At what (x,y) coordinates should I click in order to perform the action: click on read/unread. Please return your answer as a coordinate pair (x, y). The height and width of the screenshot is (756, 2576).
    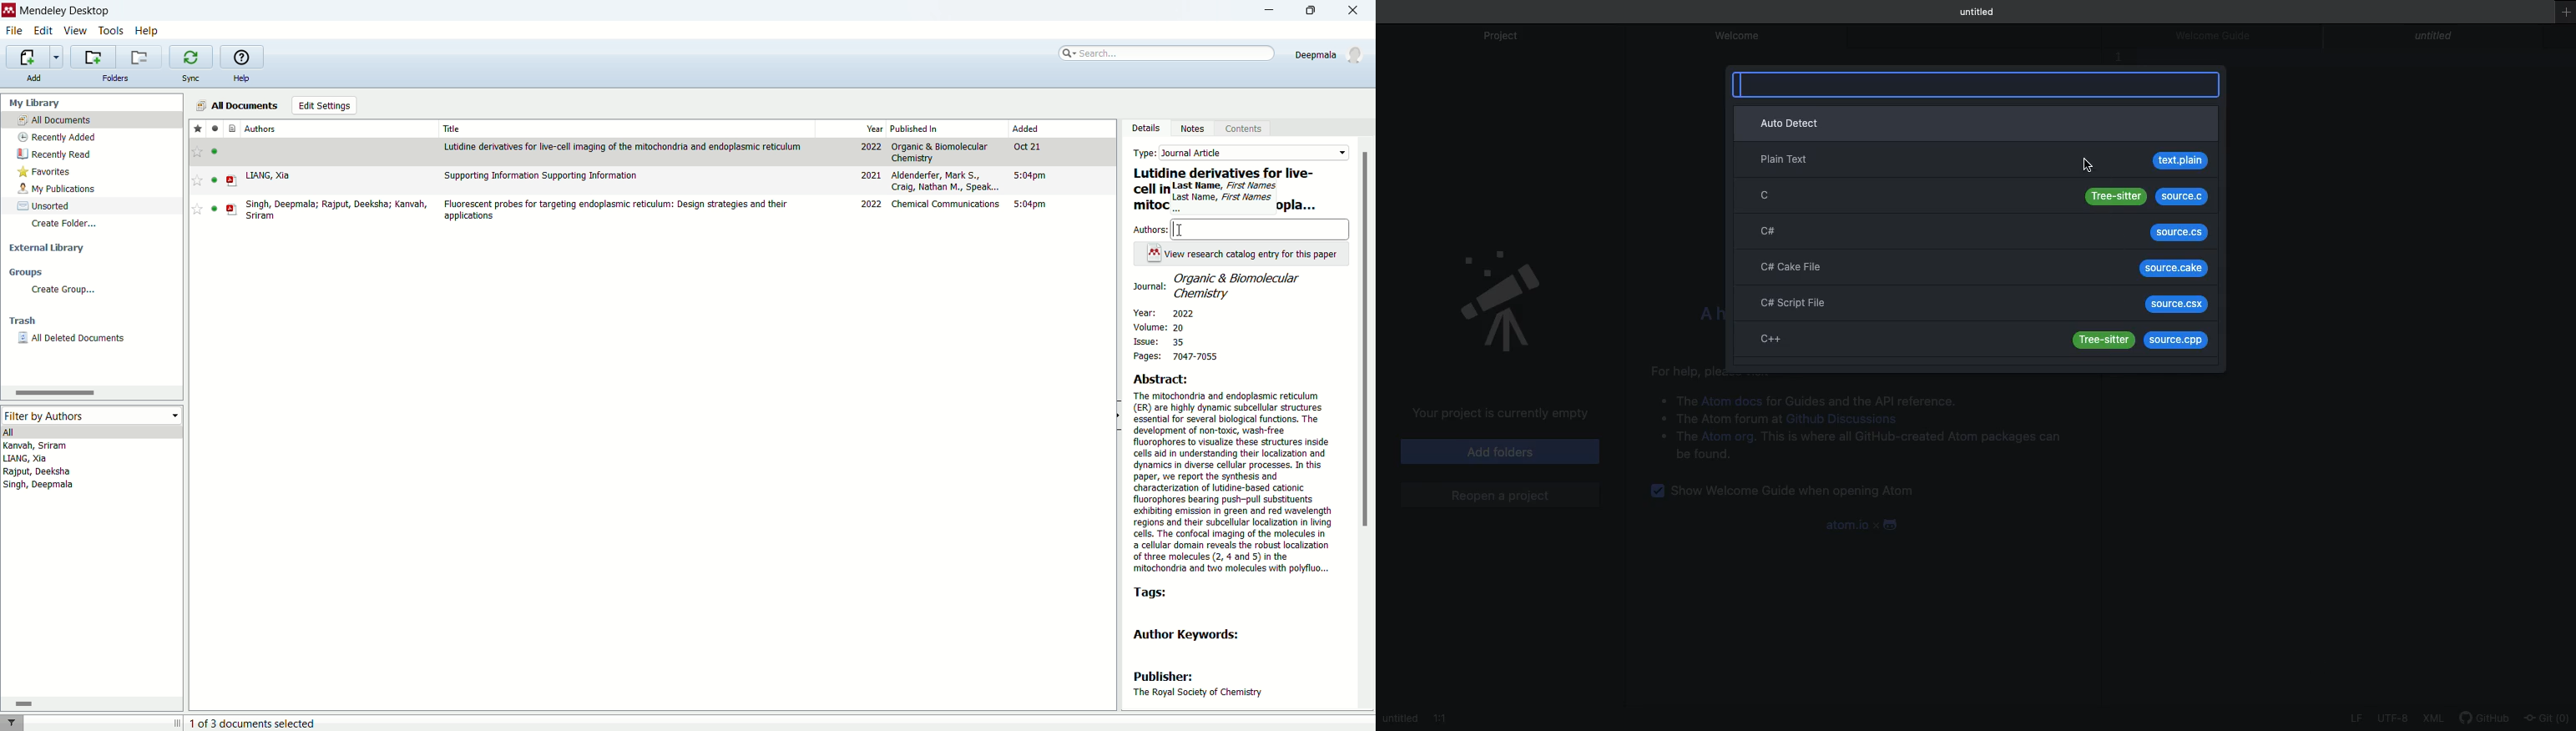
    Looking at the image, I should click on (211, 210).